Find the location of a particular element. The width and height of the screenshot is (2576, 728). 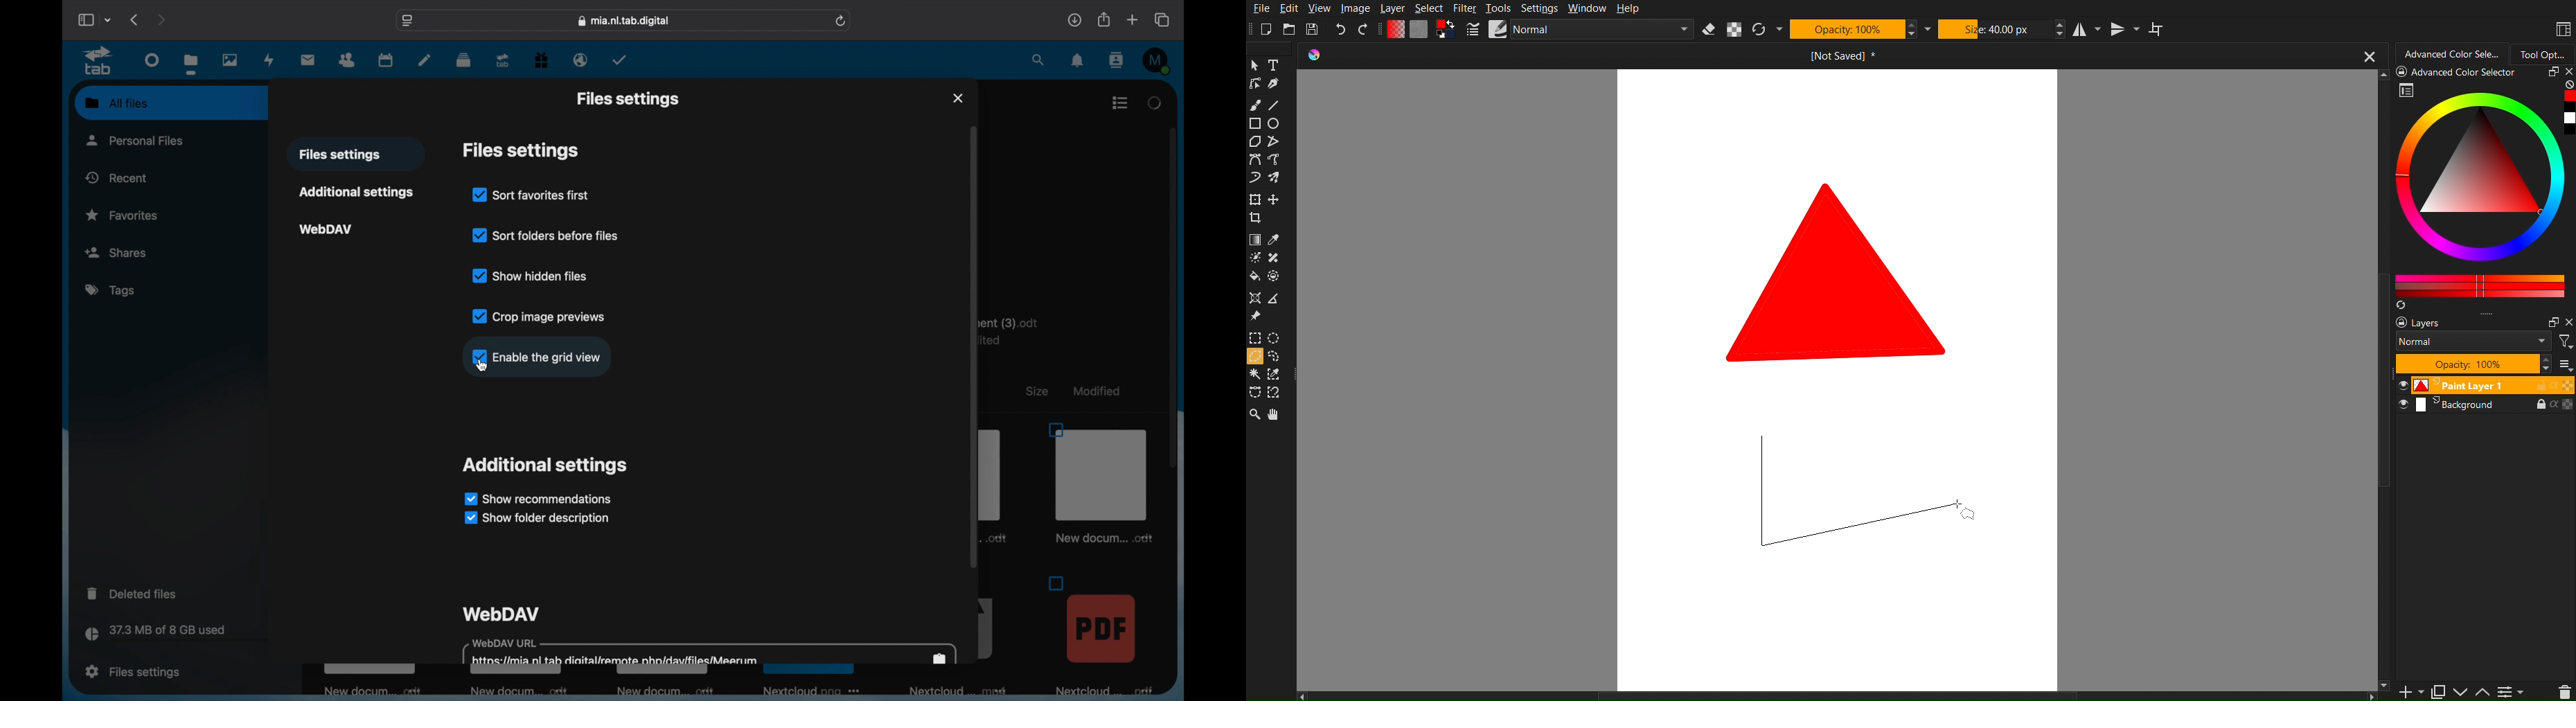

photos is located at coordinates (230, 61).